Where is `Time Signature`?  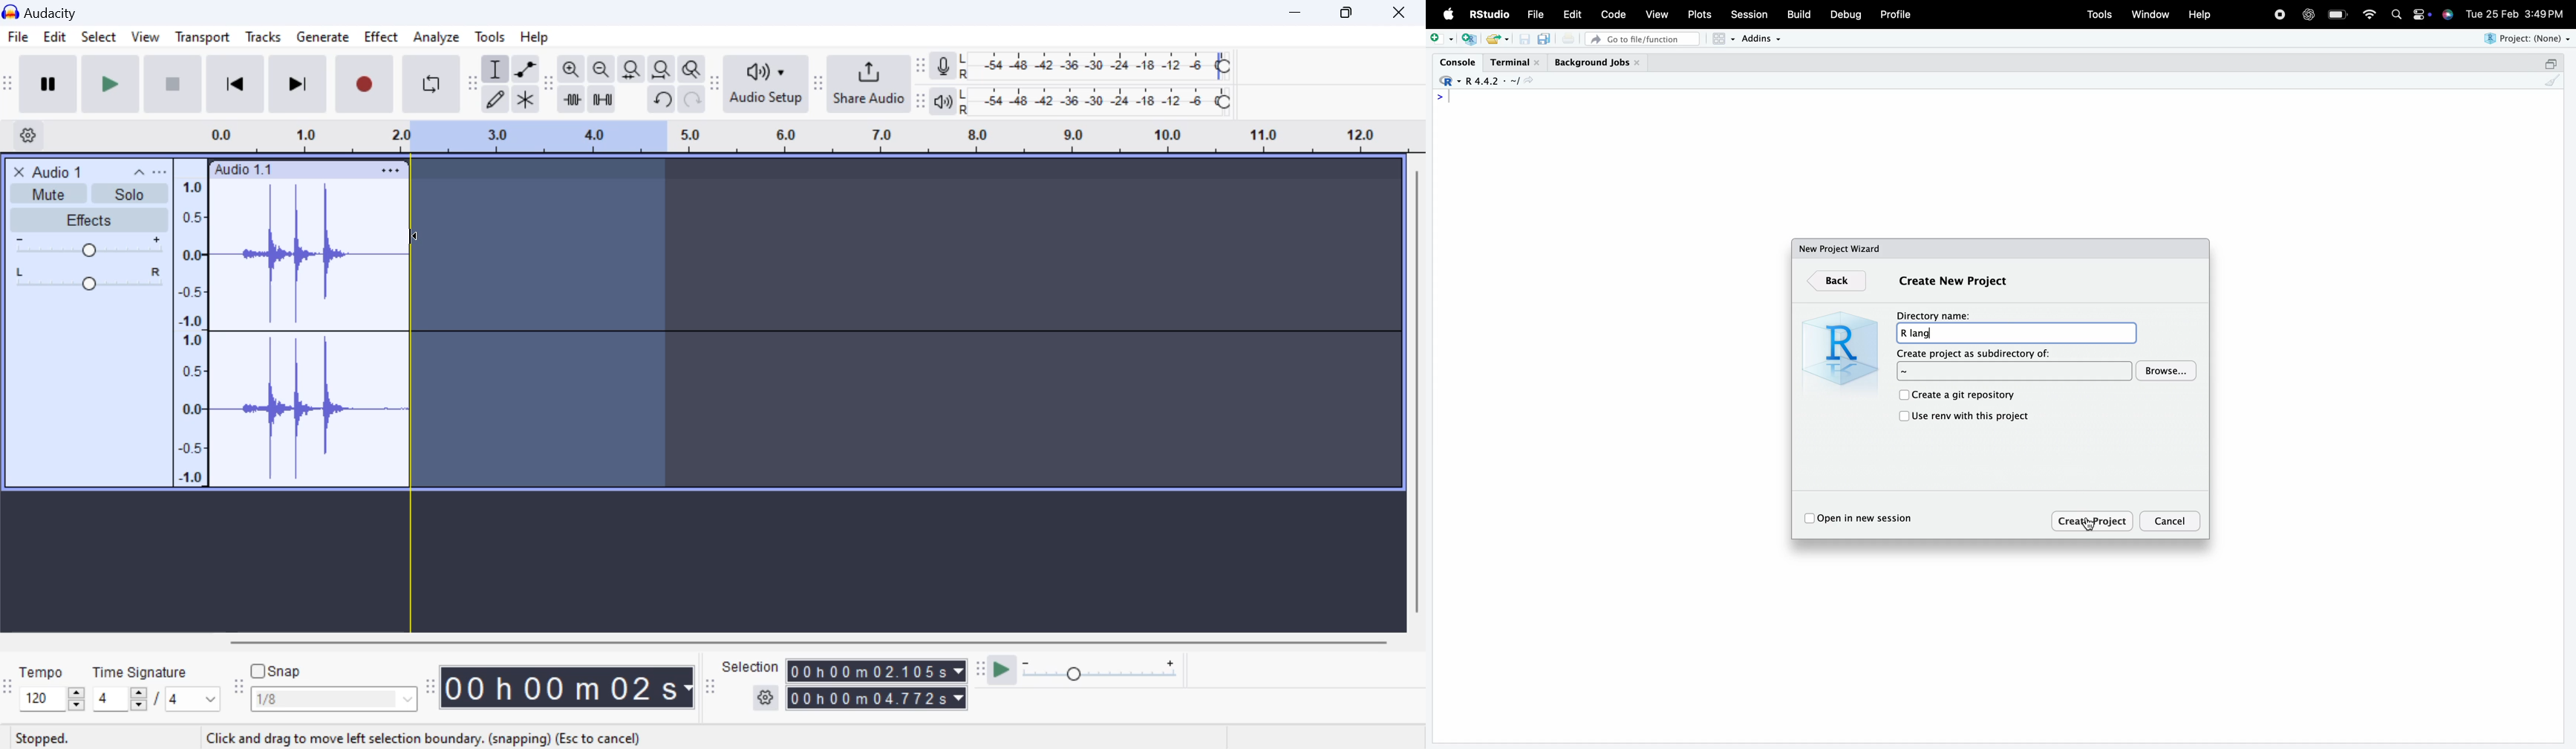 Time Signature is located at coordinates (142, 669).